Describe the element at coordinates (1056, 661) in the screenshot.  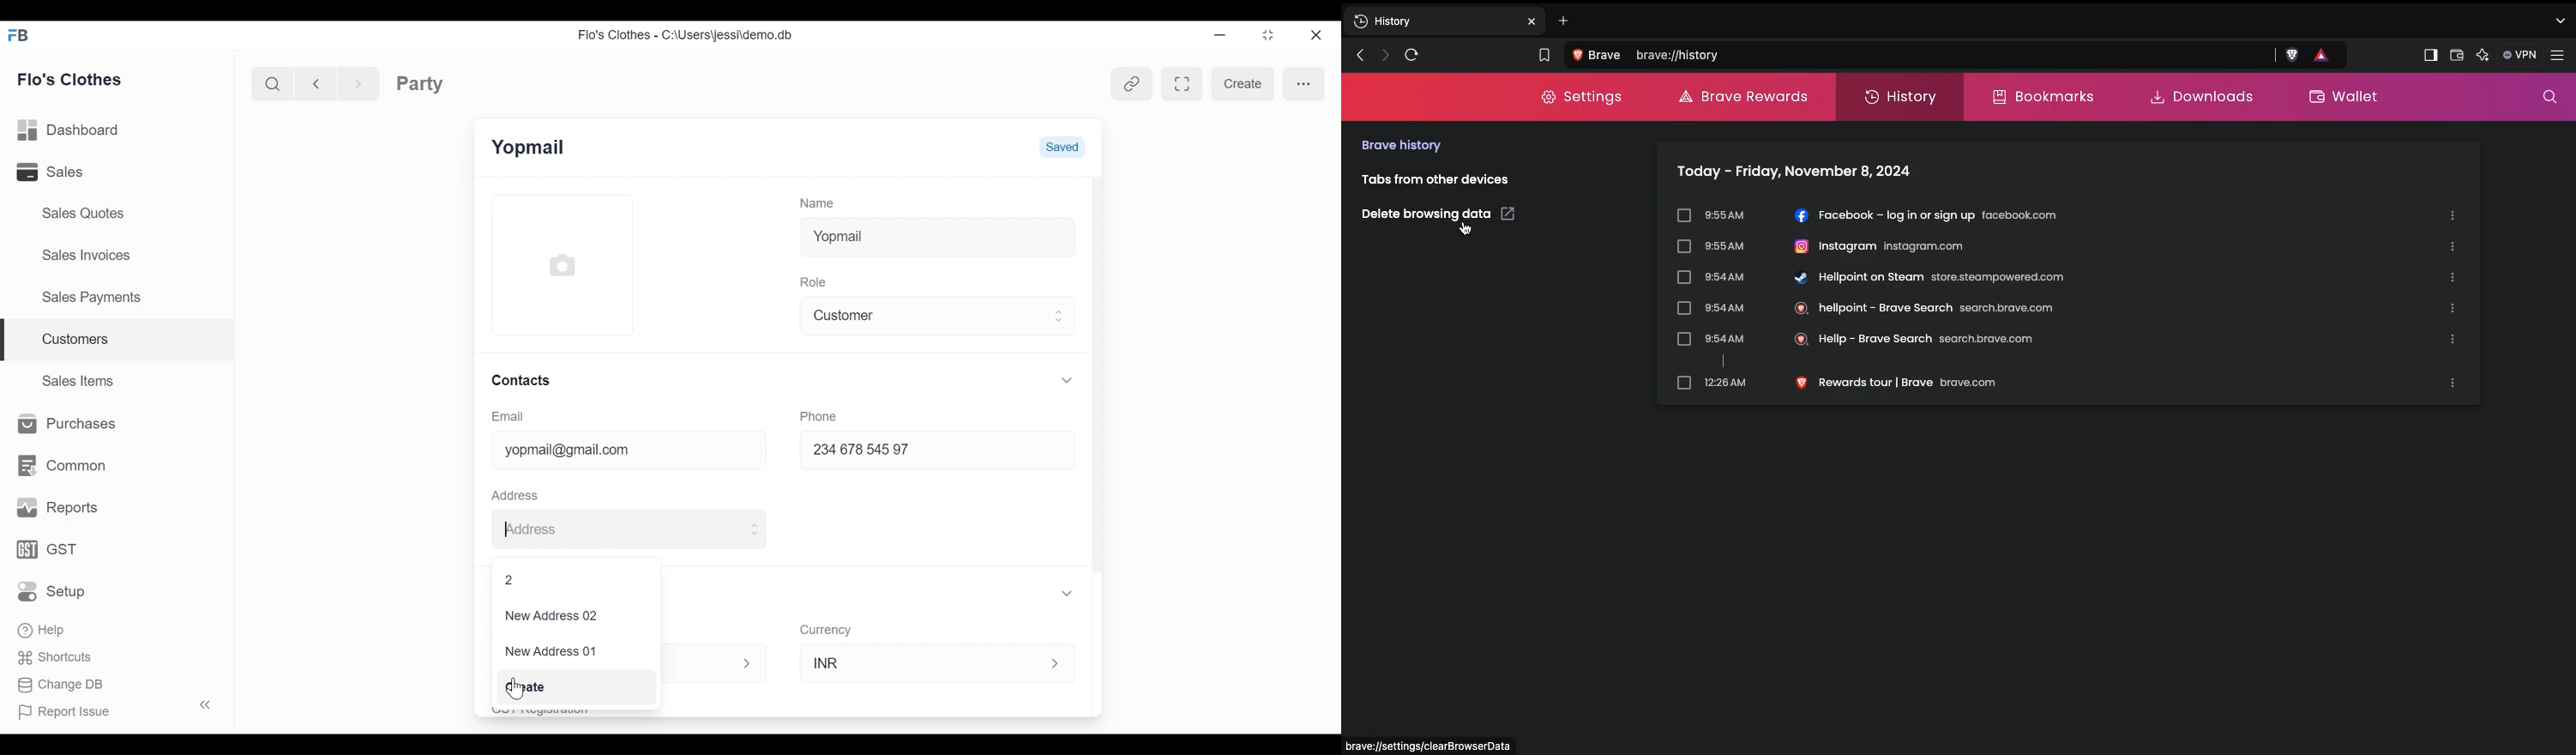
I see `Expand` at that location.